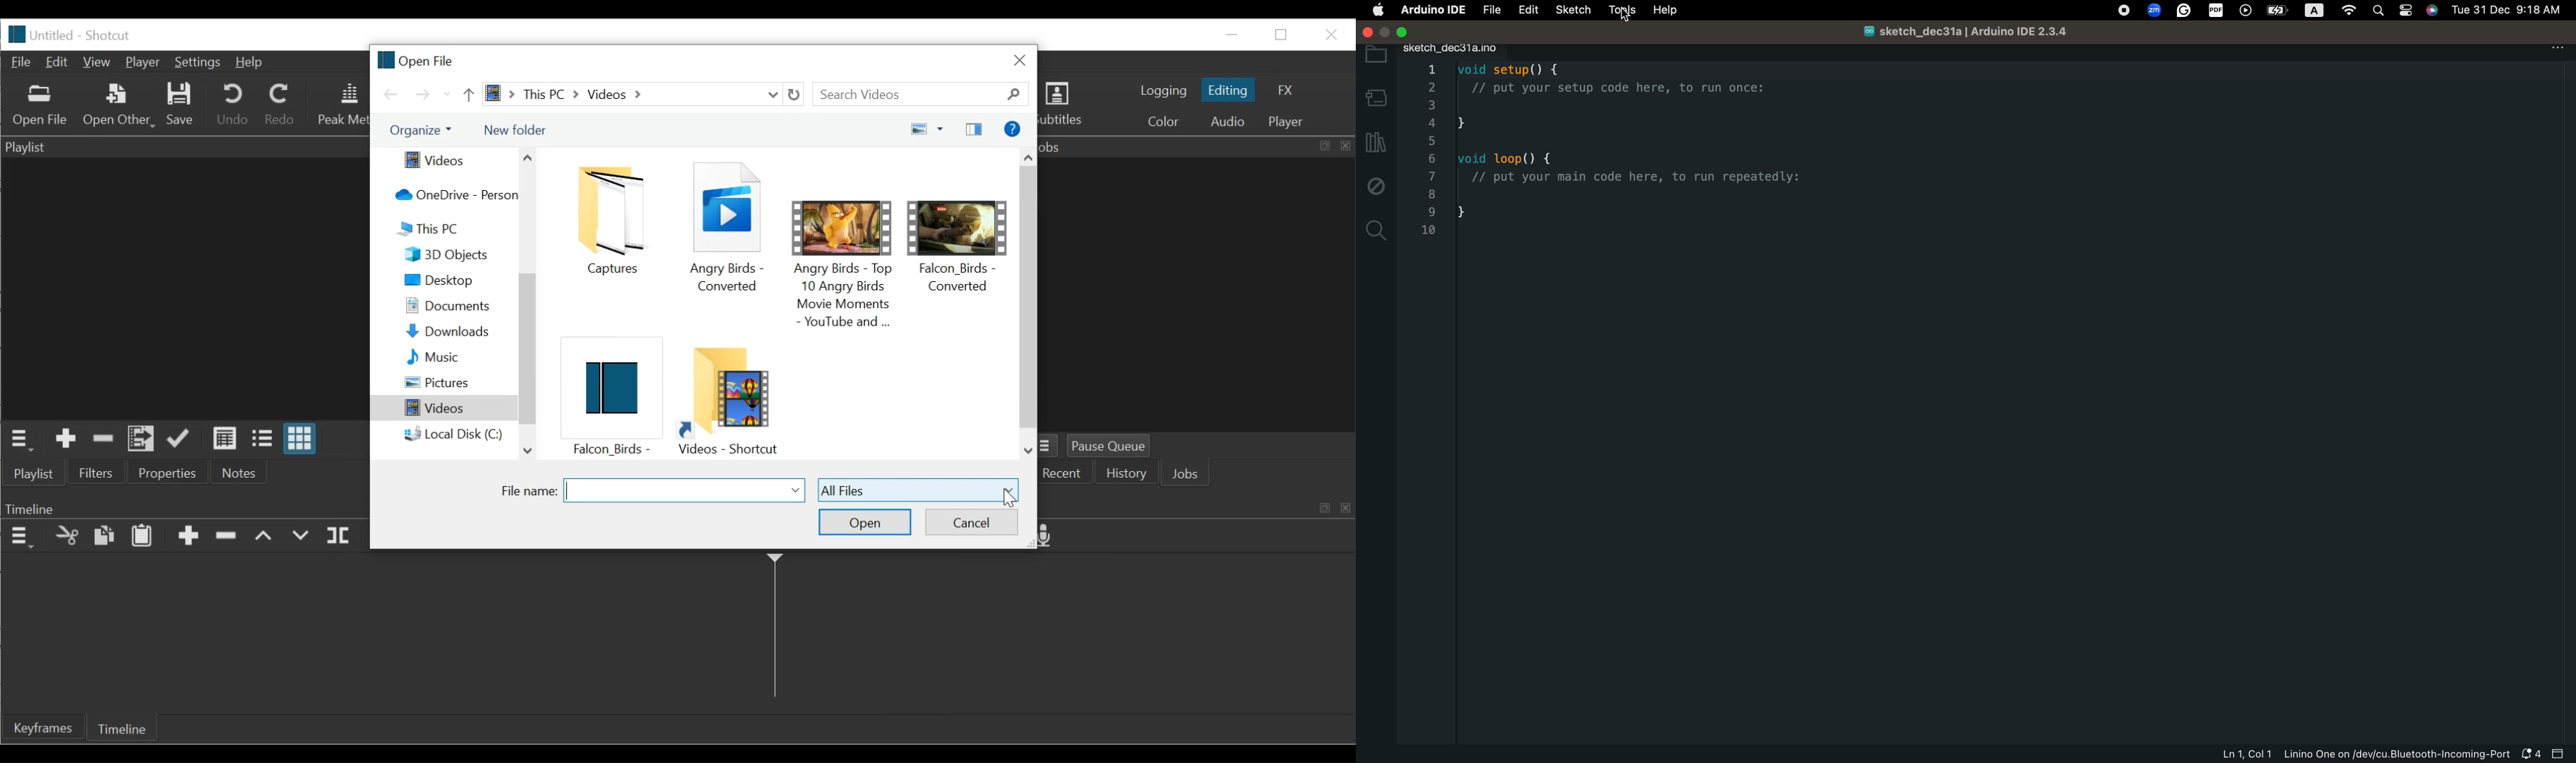 Image resolution: width=2576 pixels, height=784 pixels. Describe the element at coordinates (42, 727) in the screenshot. I see `Keyframe ` at that location.